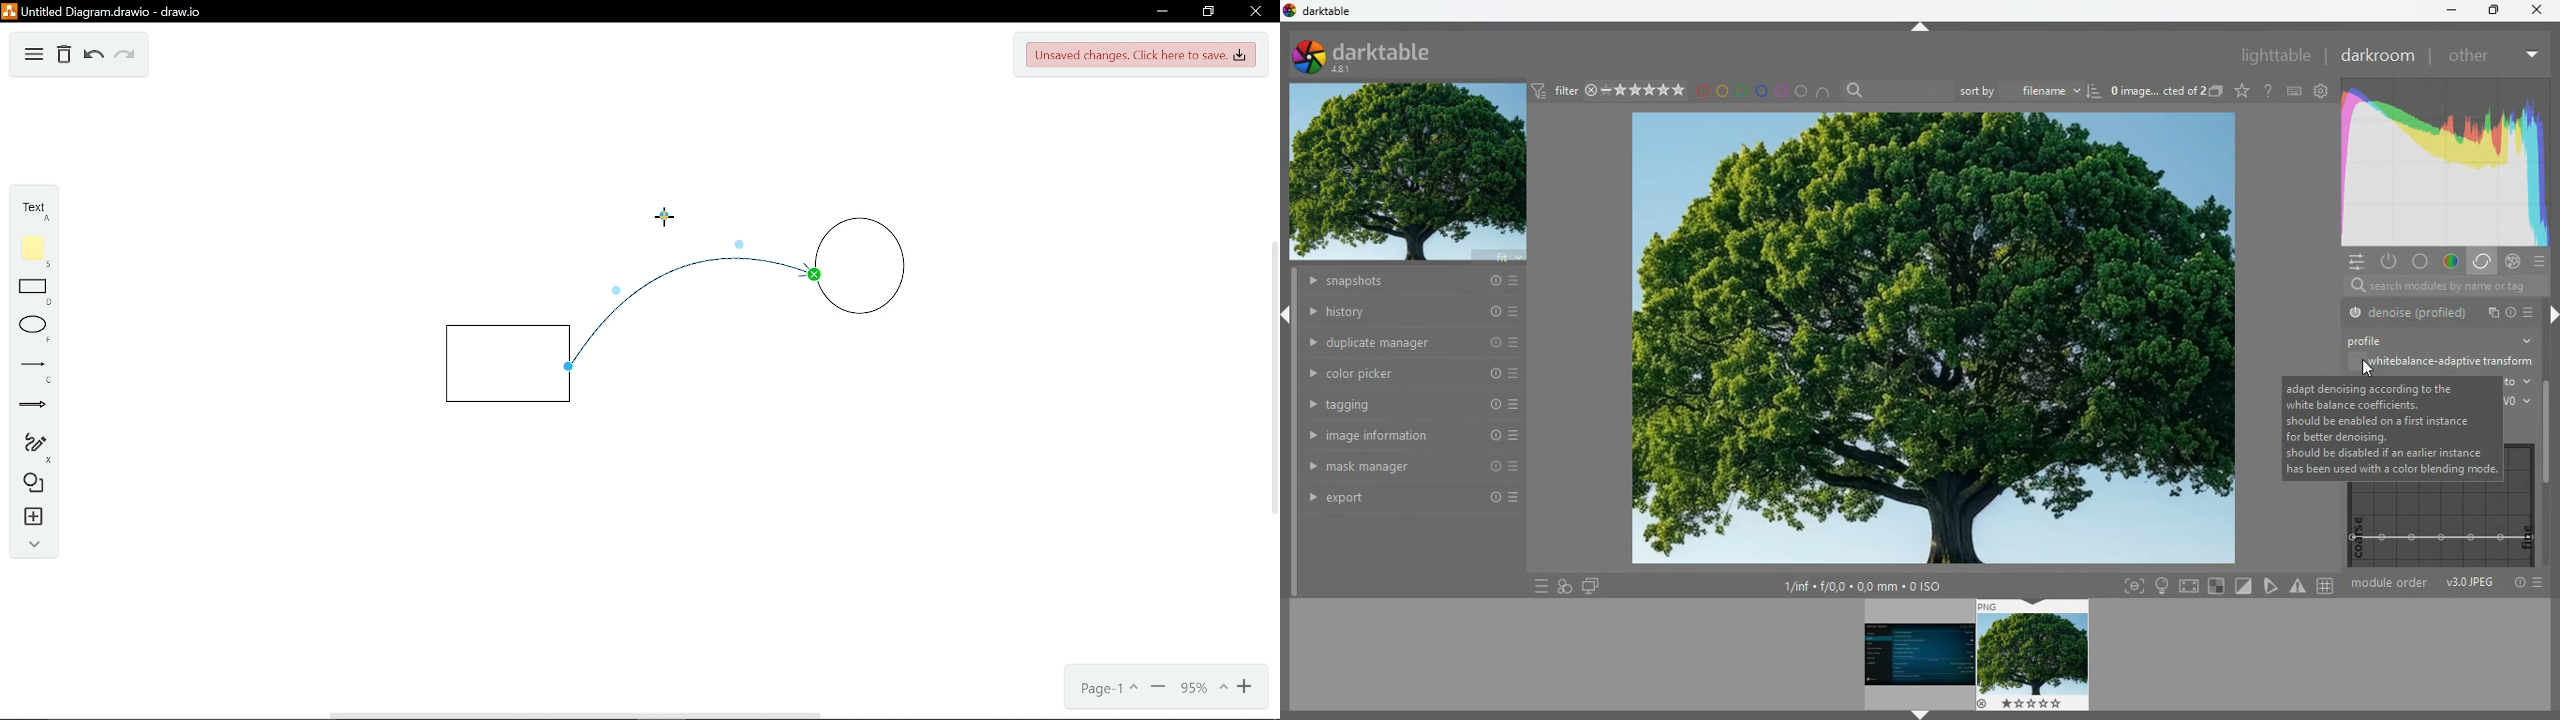 The height and width of the screenshot is (728, 2576). What do you see at coordinates (2542, 584) in the screenshot?
I see `more` at bounding box center [2542, 584].